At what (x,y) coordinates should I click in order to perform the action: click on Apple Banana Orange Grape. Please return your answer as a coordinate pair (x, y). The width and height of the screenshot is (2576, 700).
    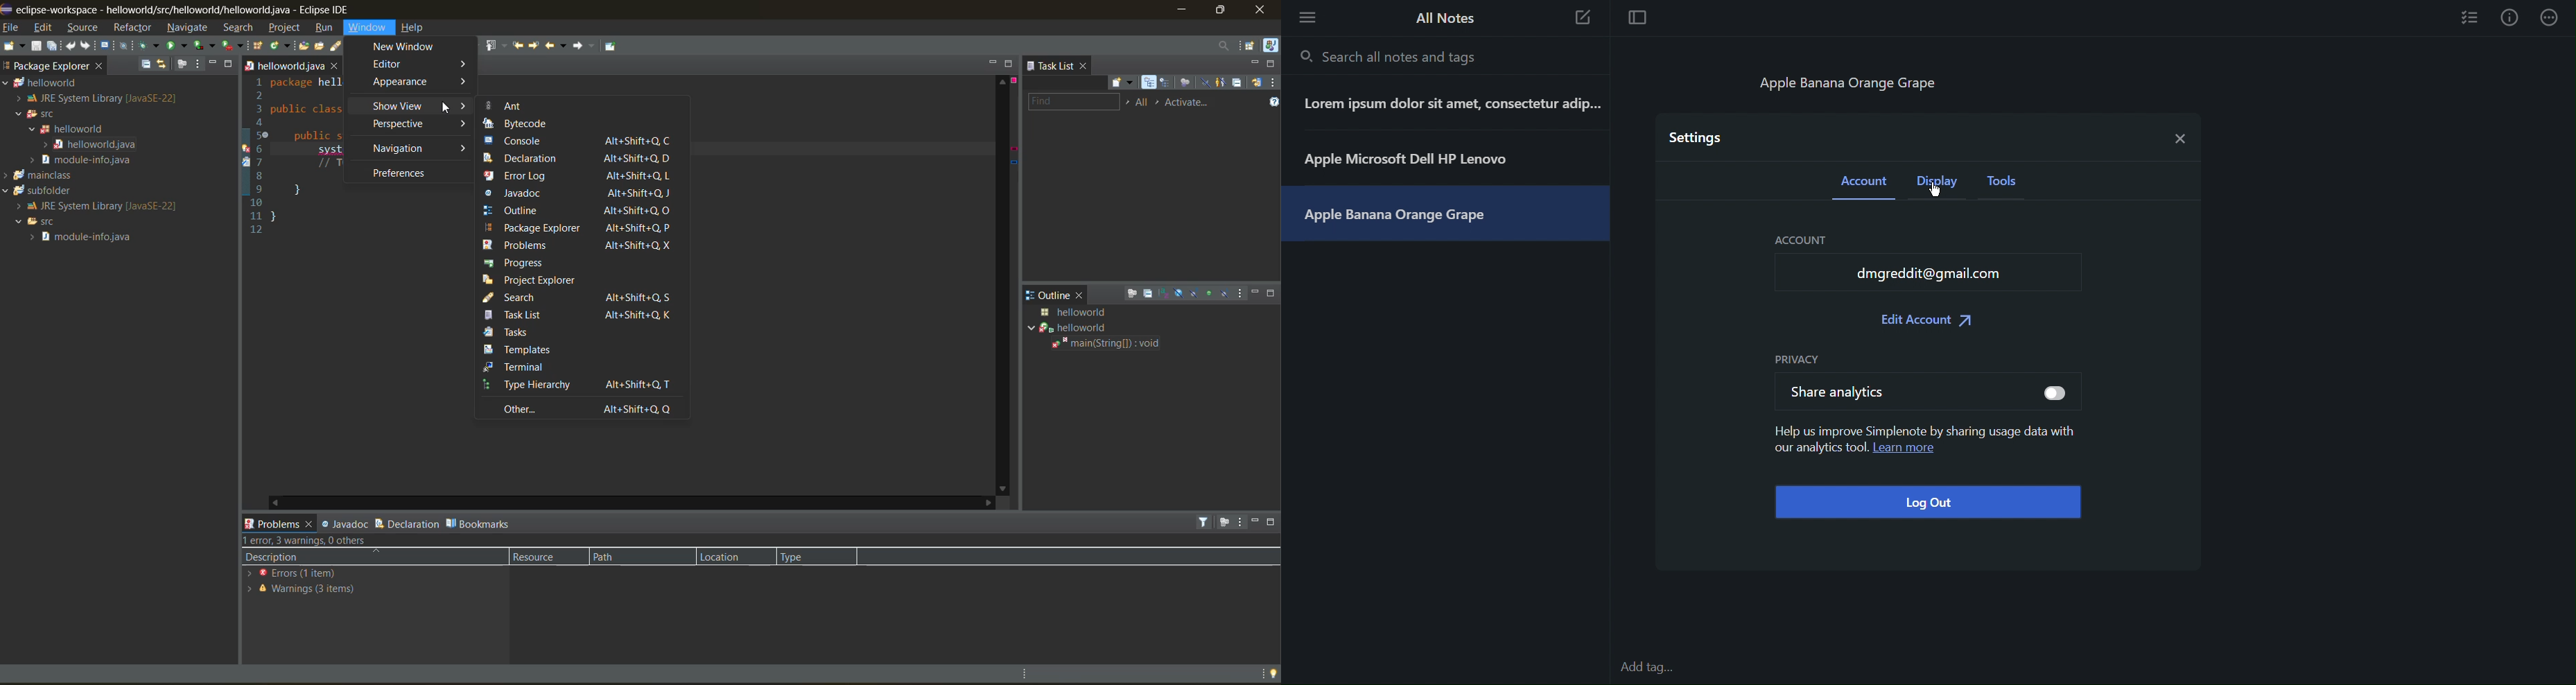
    Looking at the image, I should click on (1855, 87).